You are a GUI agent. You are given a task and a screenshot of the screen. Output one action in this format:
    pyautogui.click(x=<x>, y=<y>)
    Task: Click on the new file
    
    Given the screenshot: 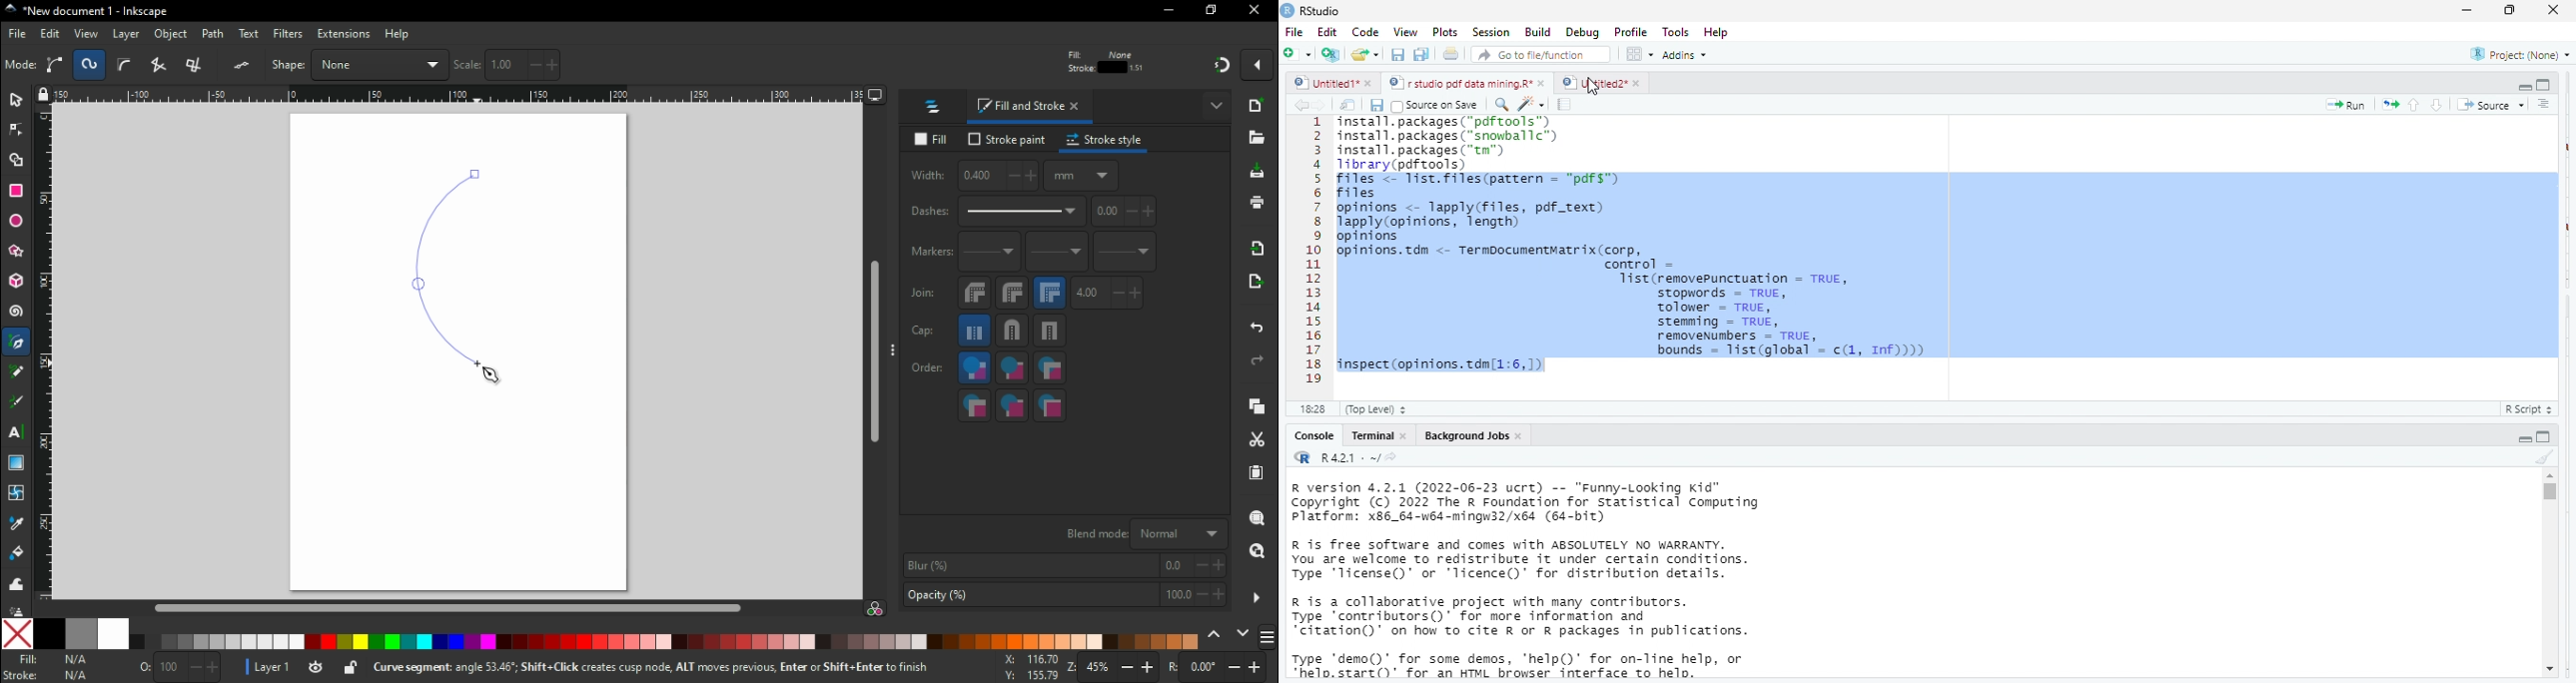 What is the action you would take?
    pyautogui.click(x=1296, y=53)
    